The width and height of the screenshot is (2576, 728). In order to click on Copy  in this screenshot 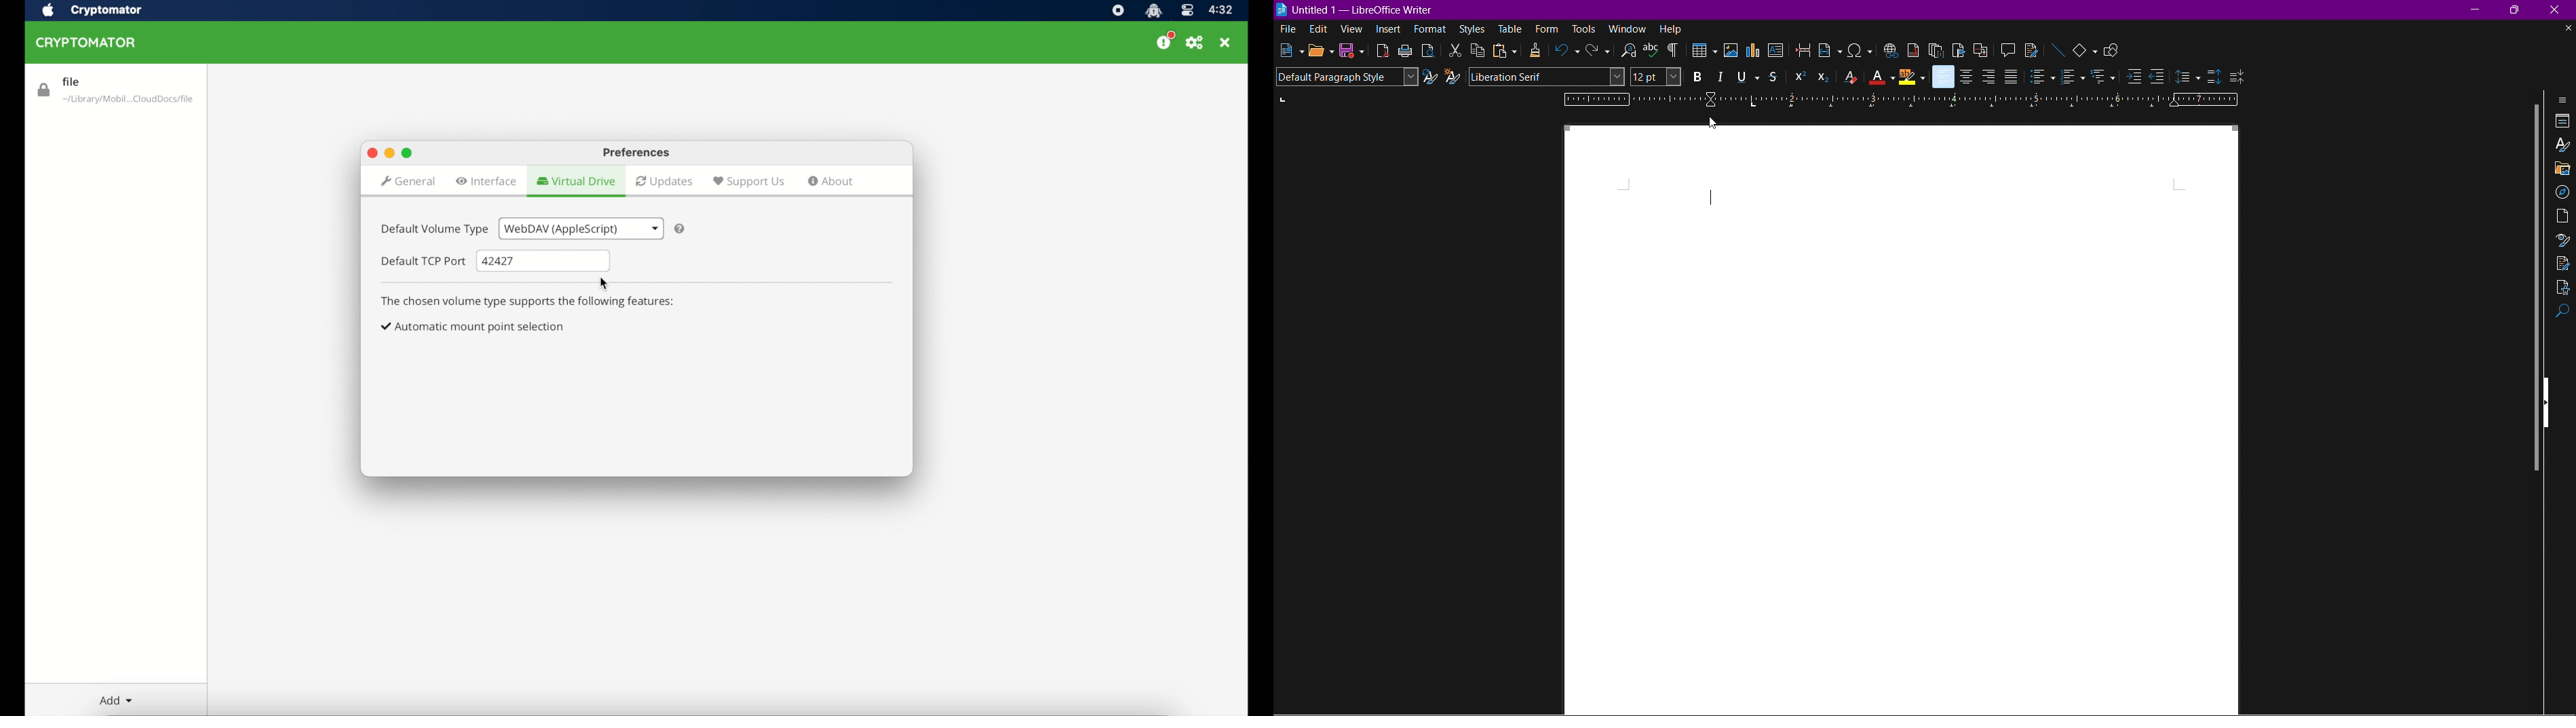, I will do `click(1478, 51)`.